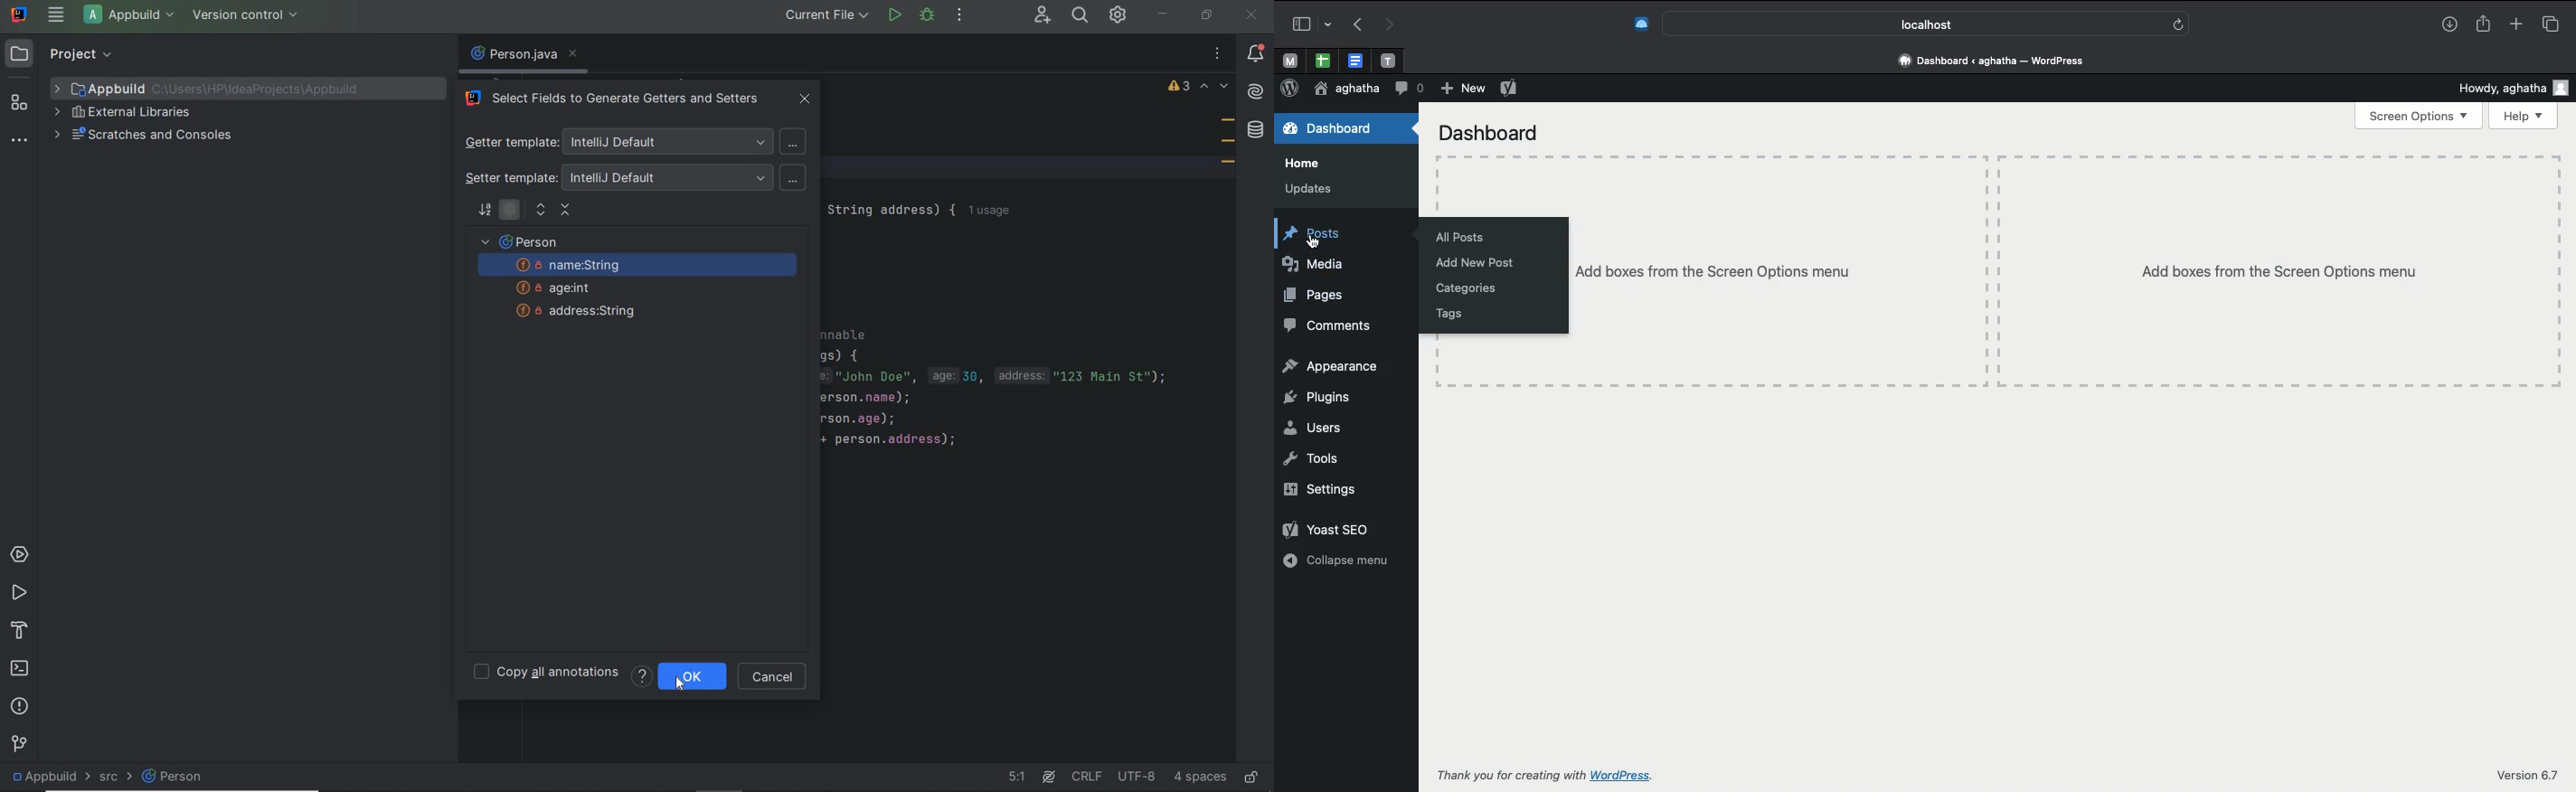  Describe the element at coordinates (1323, 527) in the screenshot. I see `Yoast SEO` at that location.